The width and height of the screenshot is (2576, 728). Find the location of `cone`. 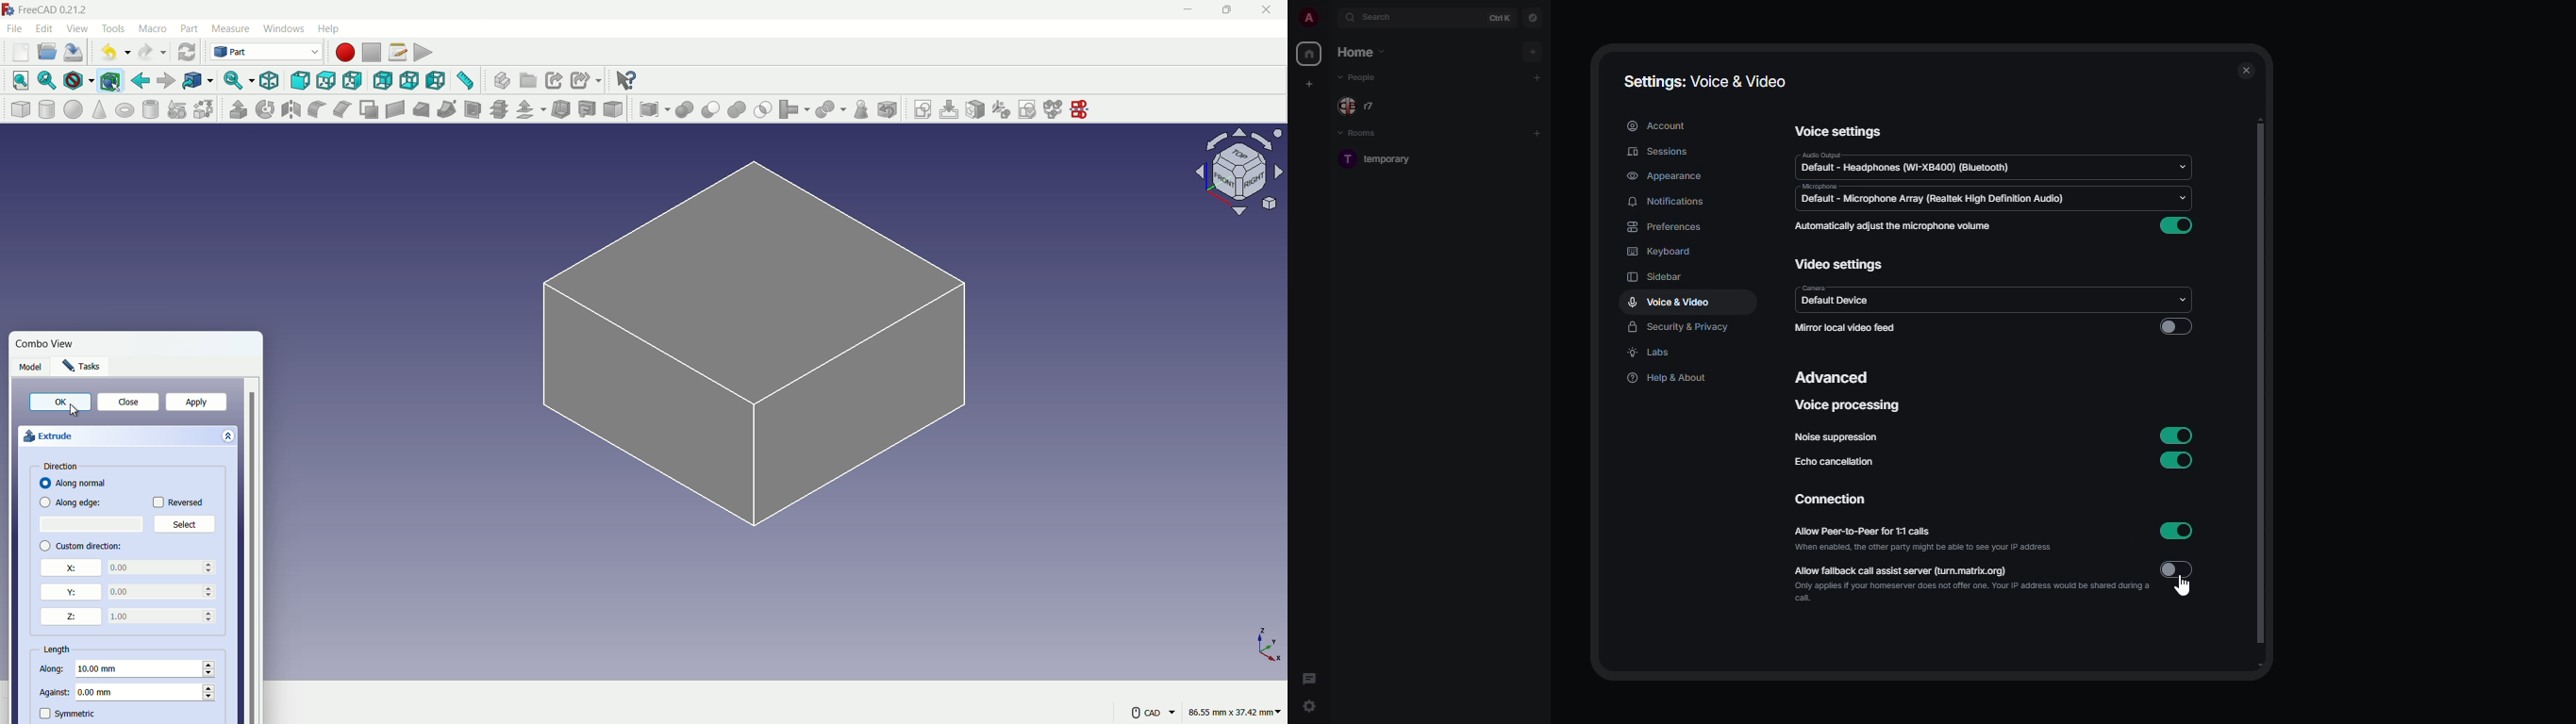

cone is located at coordinates (100, 109).